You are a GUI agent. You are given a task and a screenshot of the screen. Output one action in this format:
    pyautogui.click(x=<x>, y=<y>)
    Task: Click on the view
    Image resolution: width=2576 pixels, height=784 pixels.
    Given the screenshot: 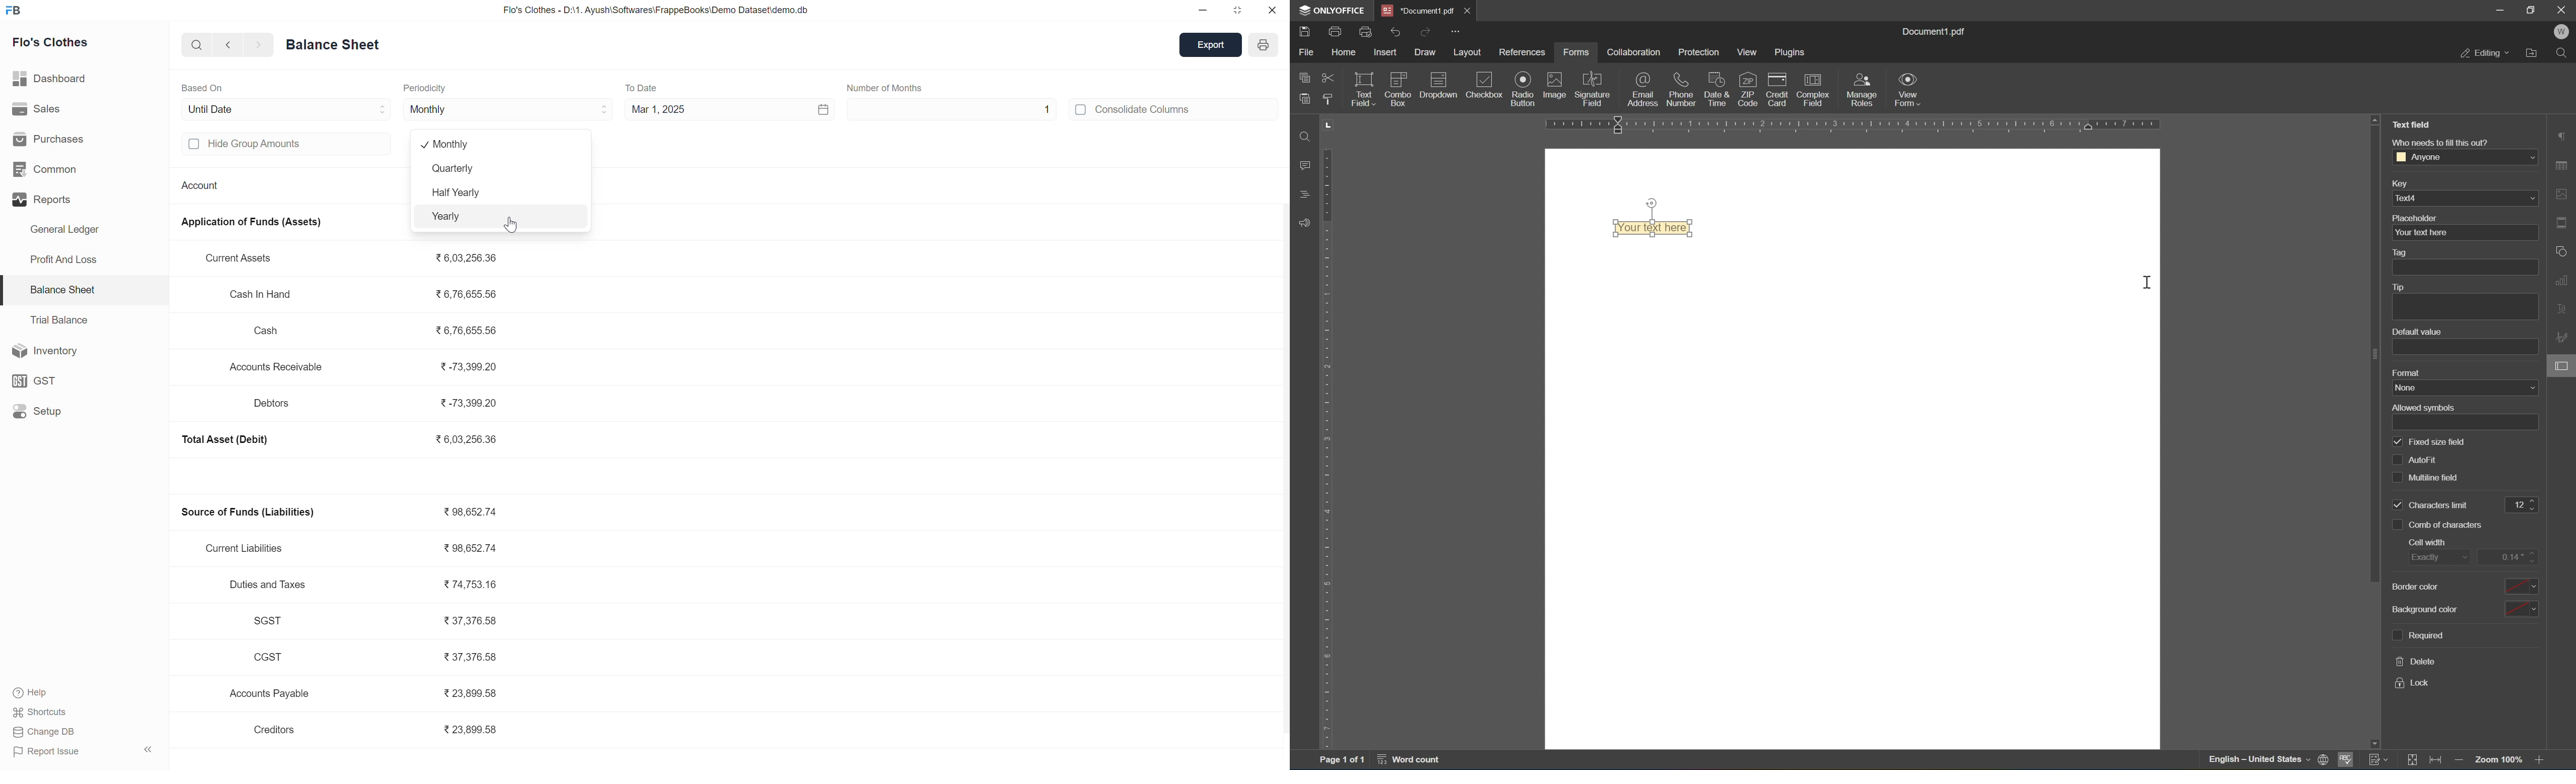 What is the action you would take?
    pyautogui.click(x=1745, y=50)
    